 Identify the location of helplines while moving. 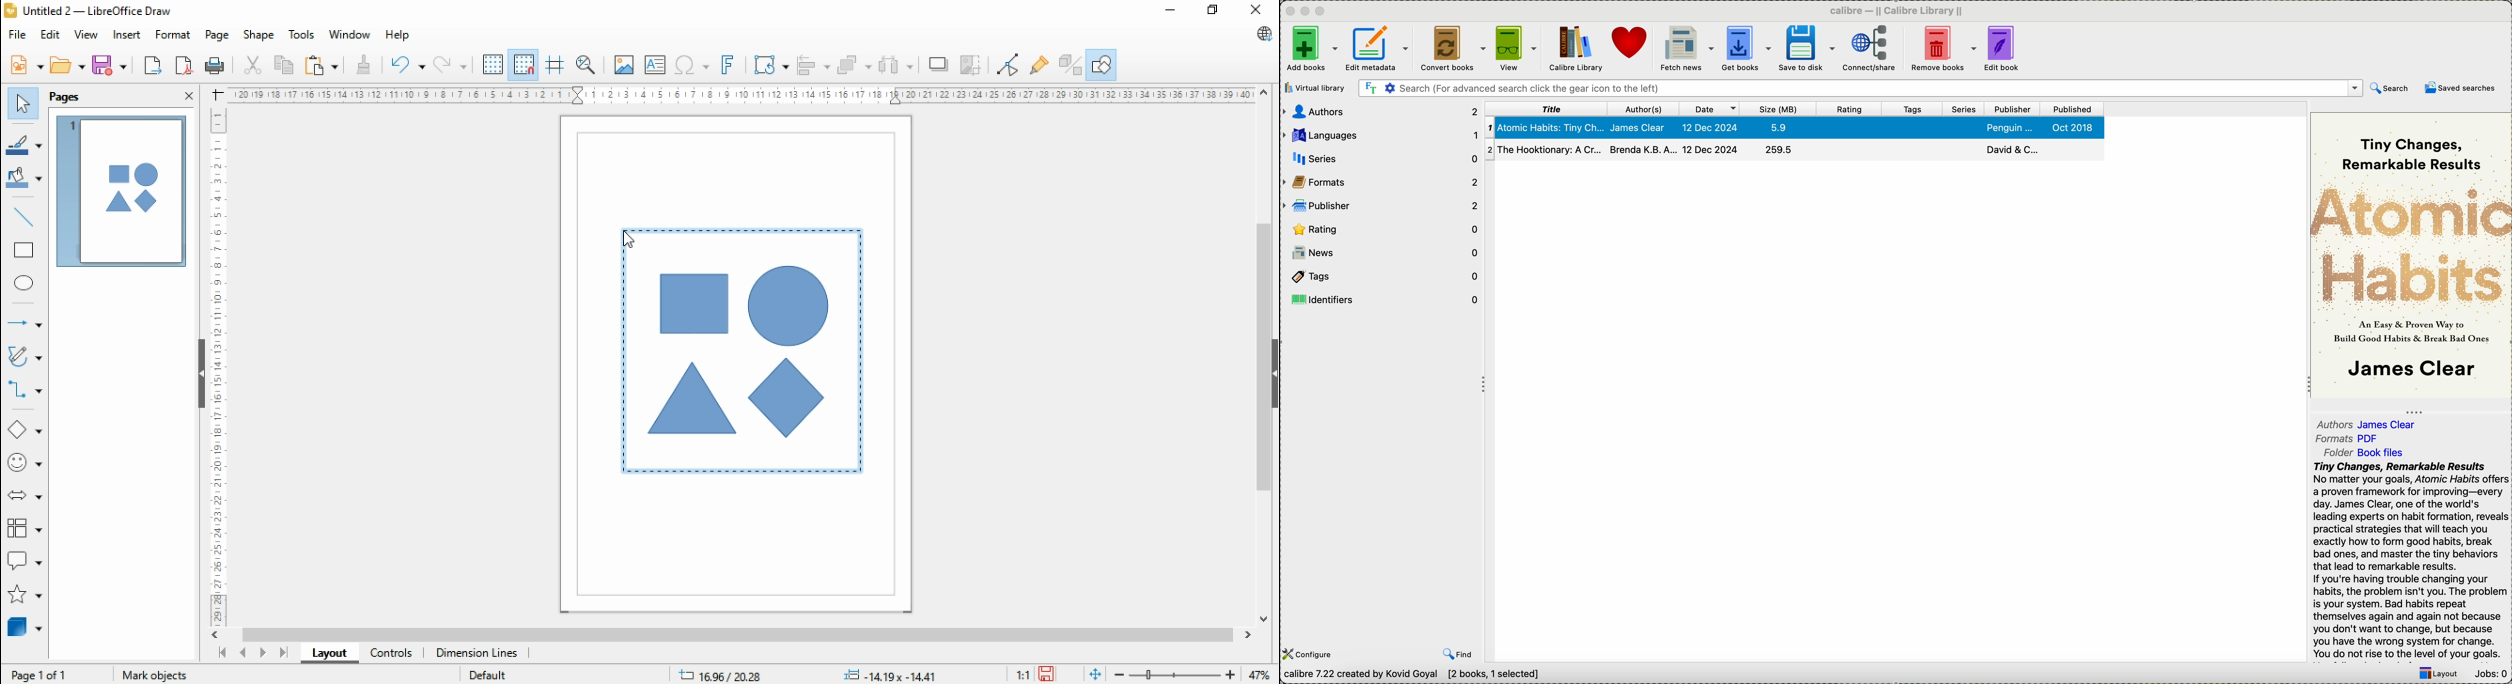
(554, 64).